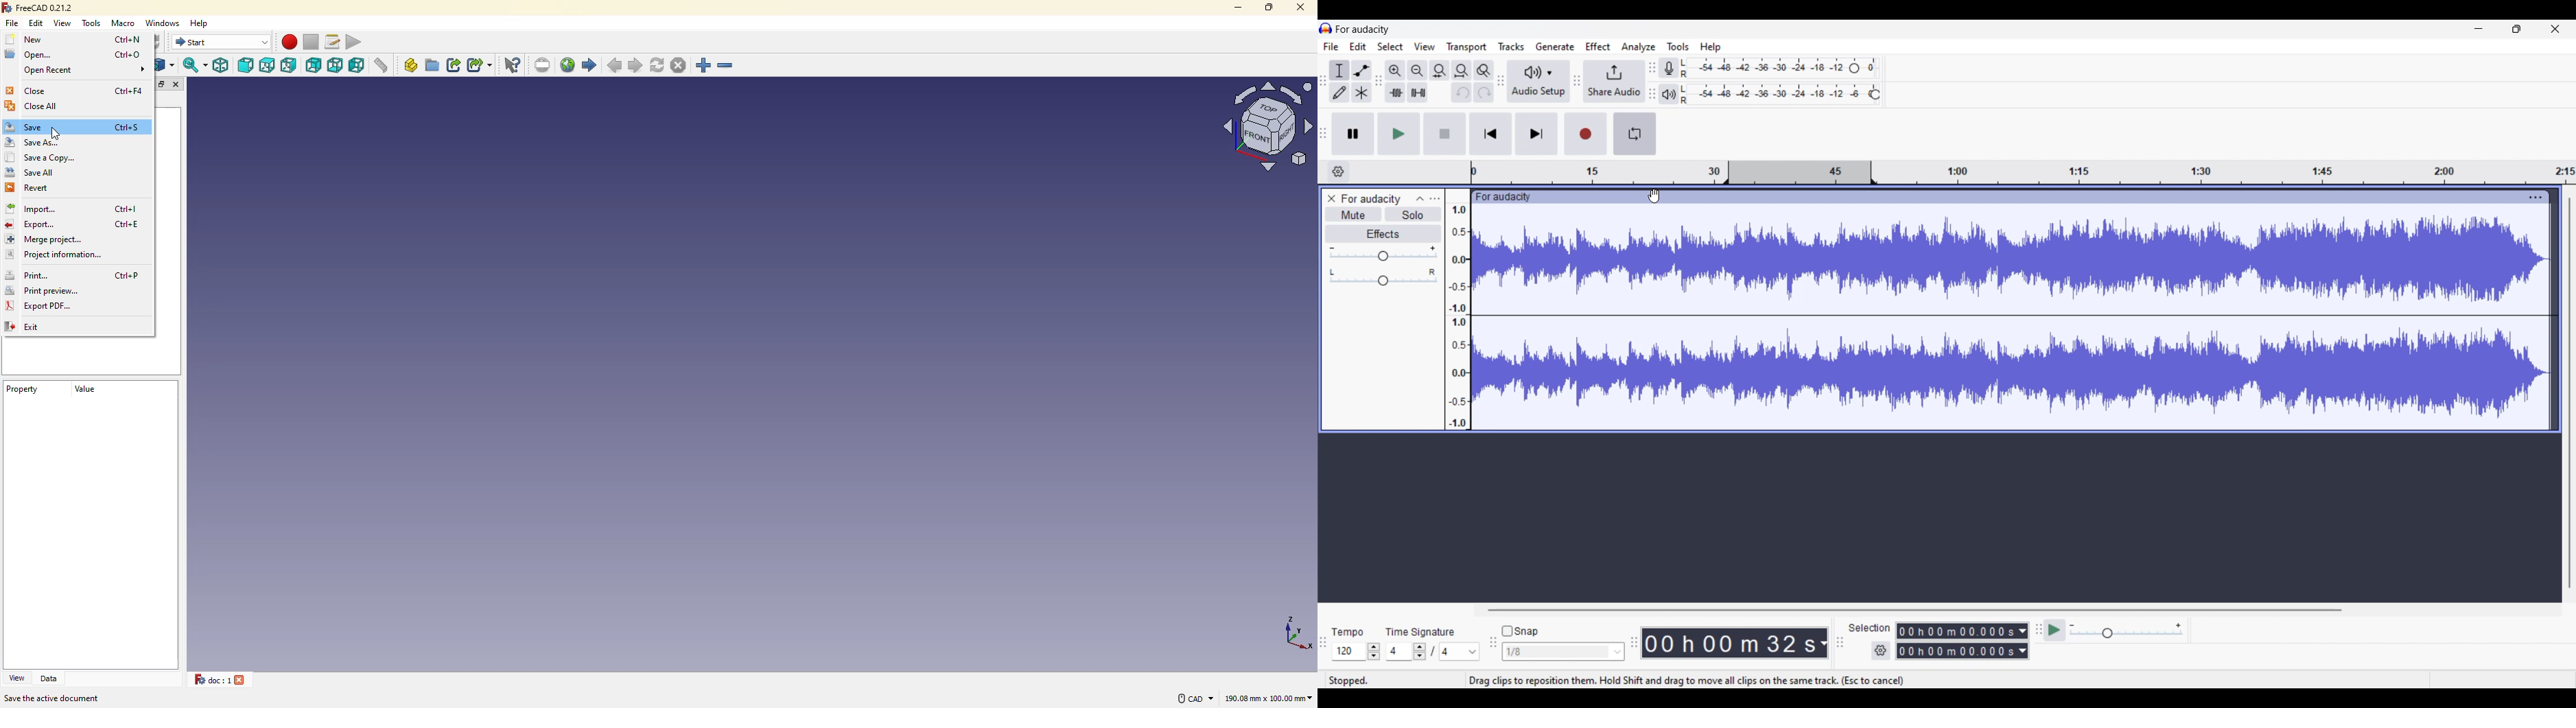  Describe the element at coordinates (57, 134) in the screenshot. I see `cursor` at that location.